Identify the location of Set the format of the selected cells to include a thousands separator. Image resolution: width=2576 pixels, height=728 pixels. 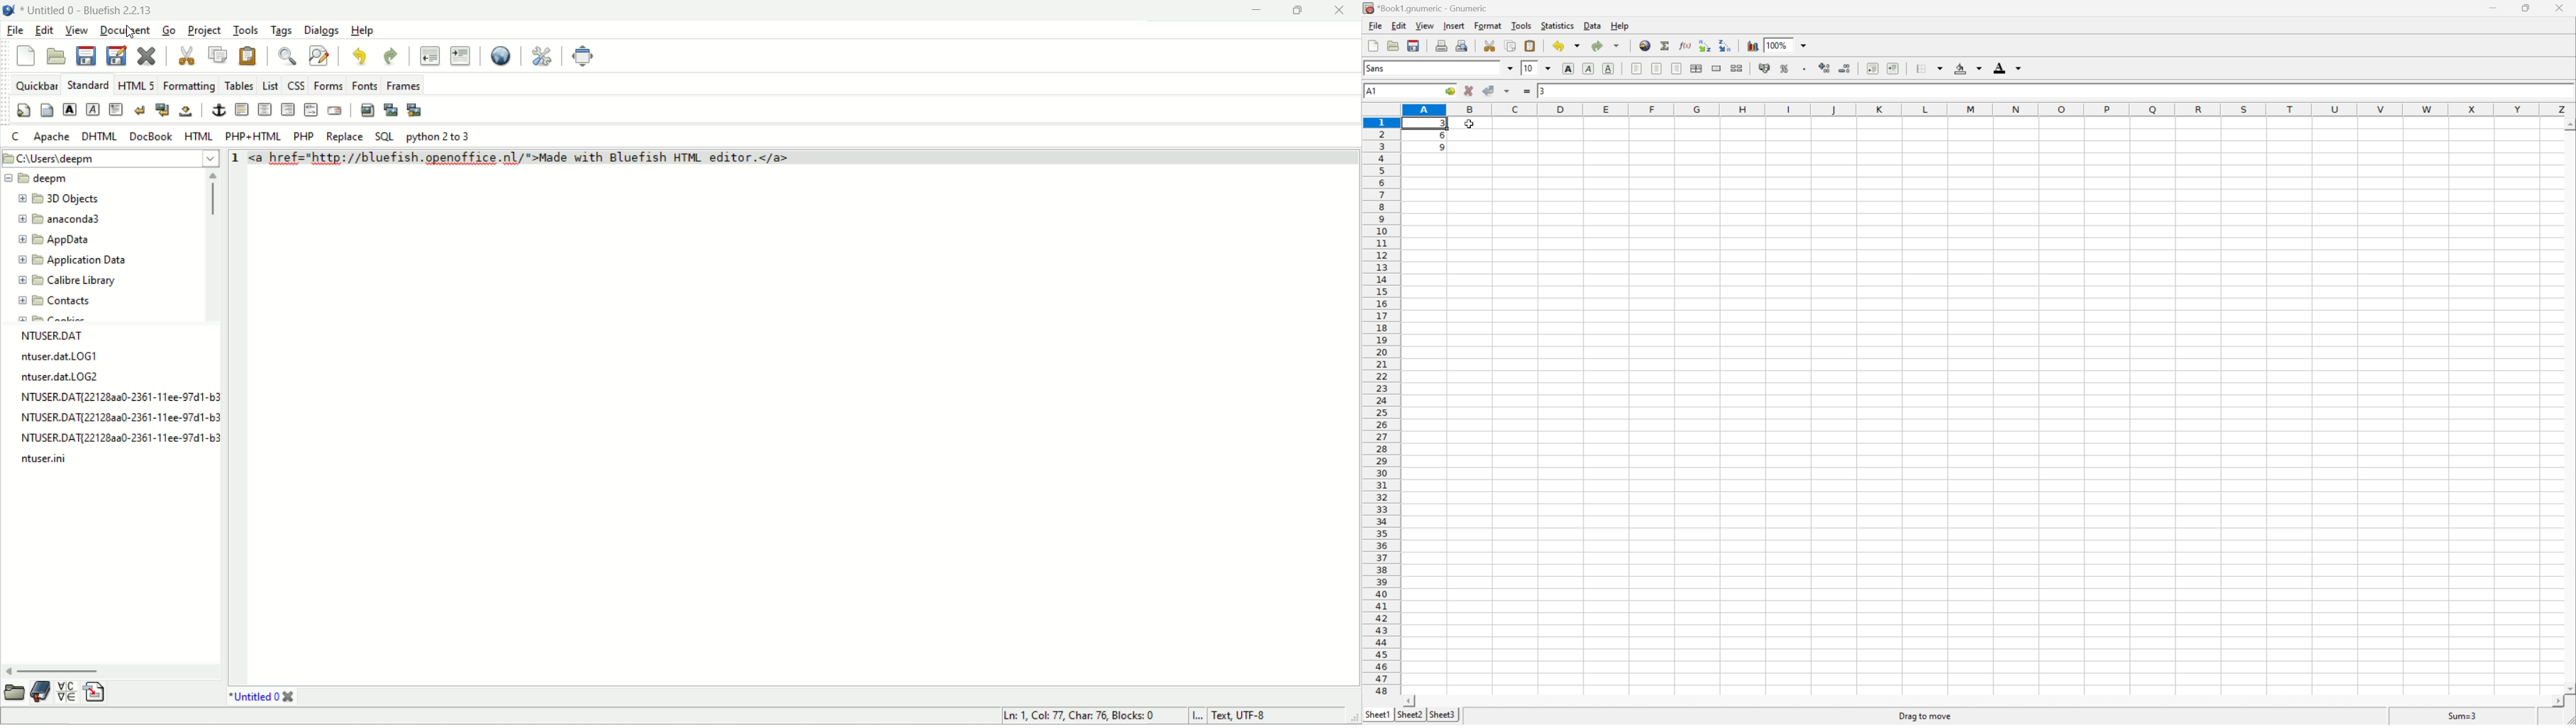
(1804, 69).